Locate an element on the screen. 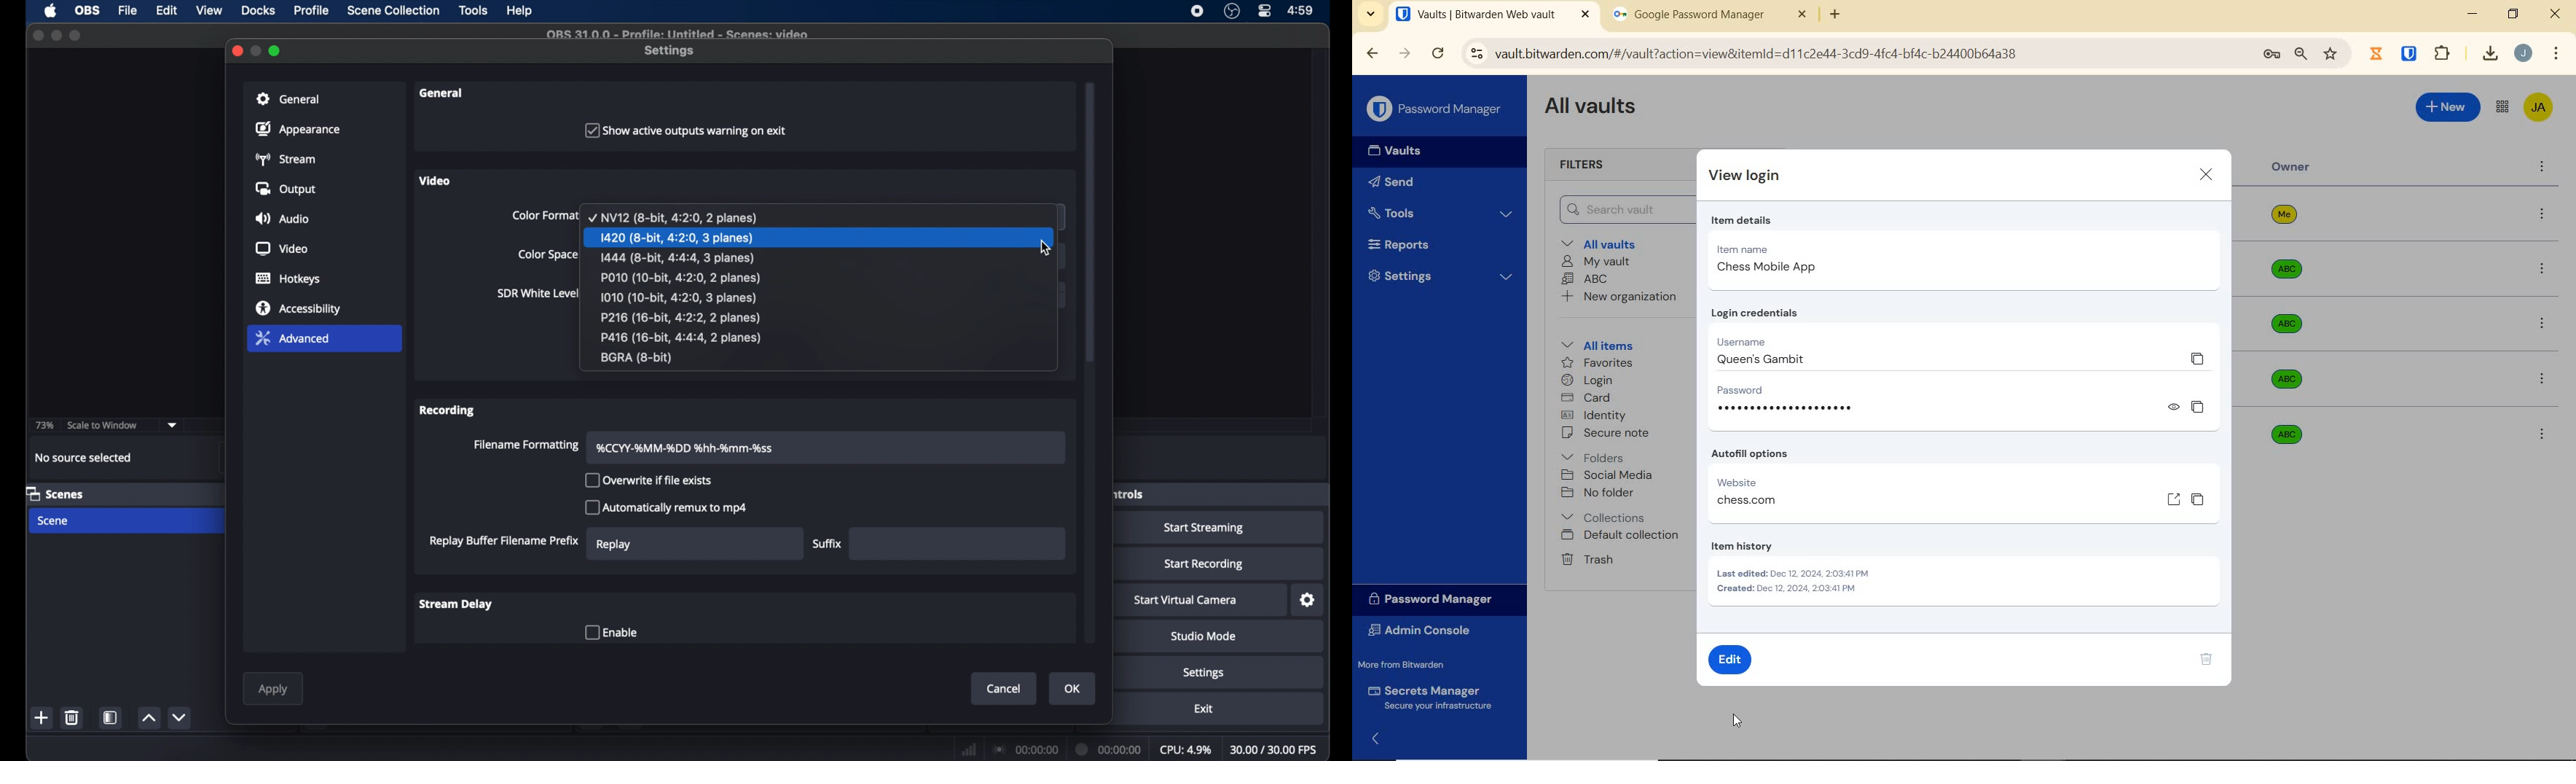 Image resolution: width=2576 pixels, height=784 pixels. no source selected is located at coordinates (83, 457).